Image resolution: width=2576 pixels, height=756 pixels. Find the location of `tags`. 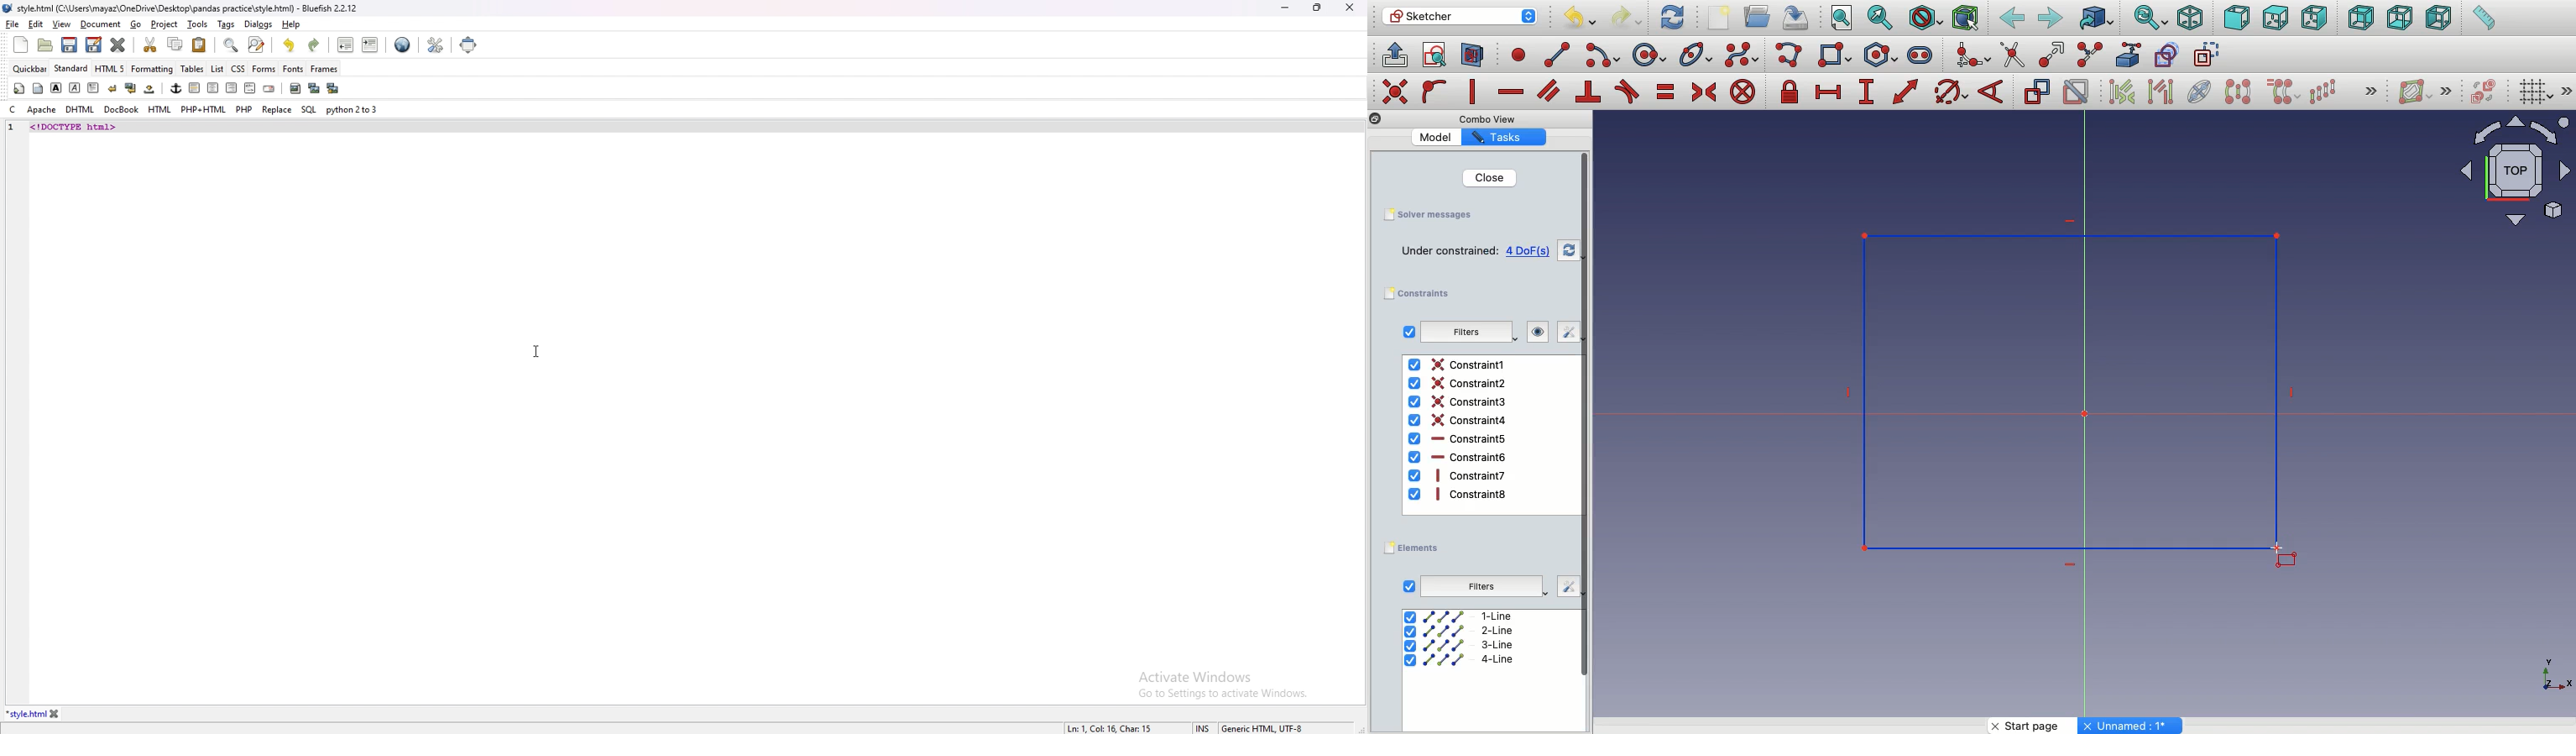

tags is located at coordinates (227, 24).